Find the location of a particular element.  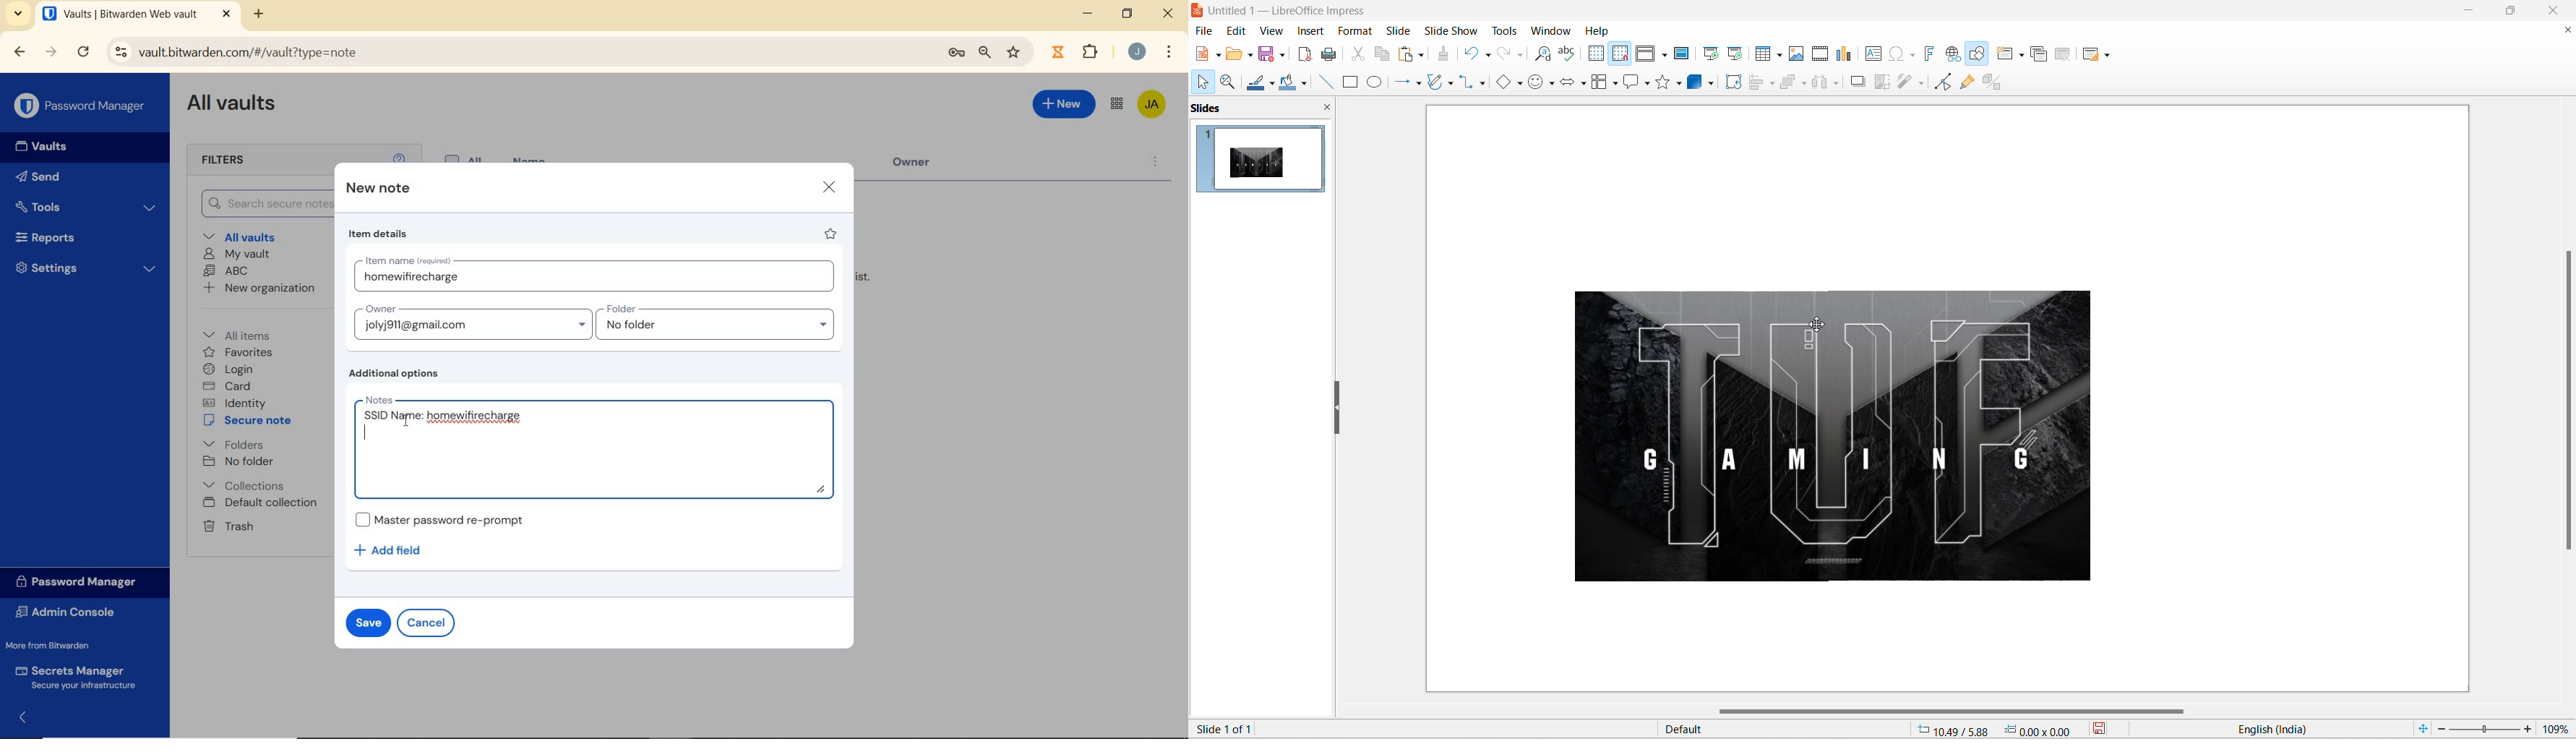

line and arrows options is located at coordinates (1417, 84).